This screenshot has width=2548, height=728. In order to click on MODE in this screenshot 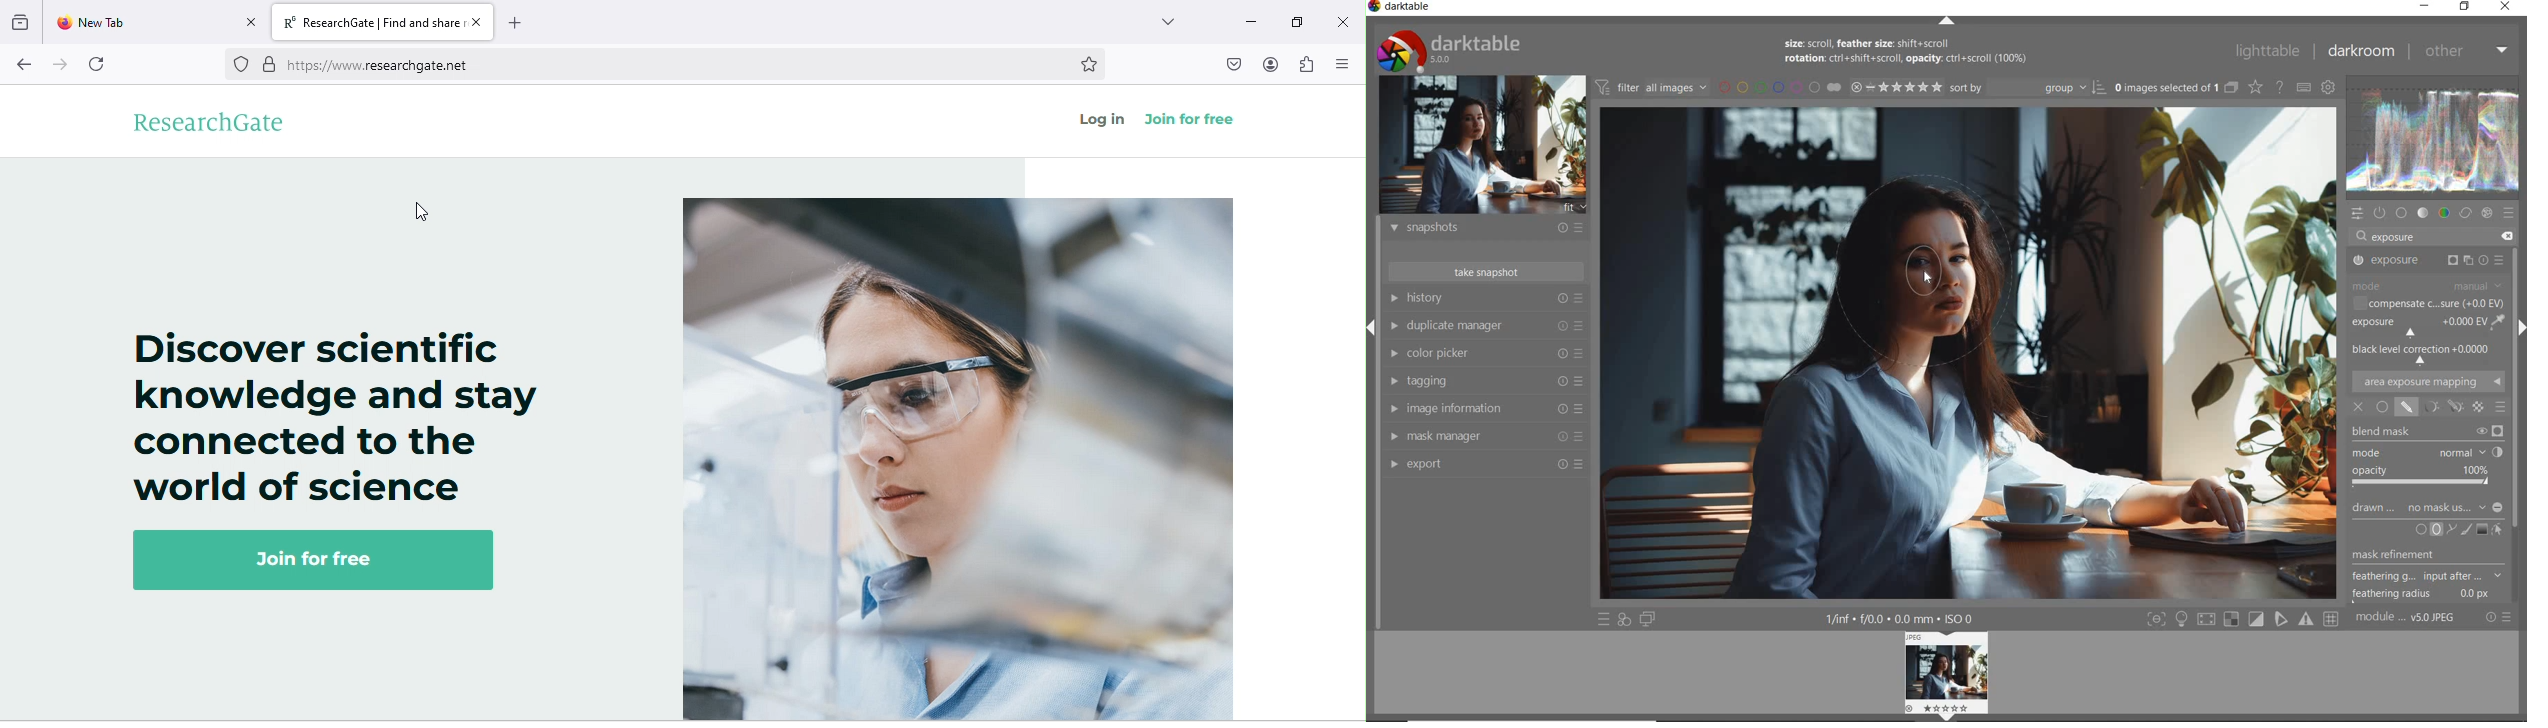, I will do `click(2429, 286)`.